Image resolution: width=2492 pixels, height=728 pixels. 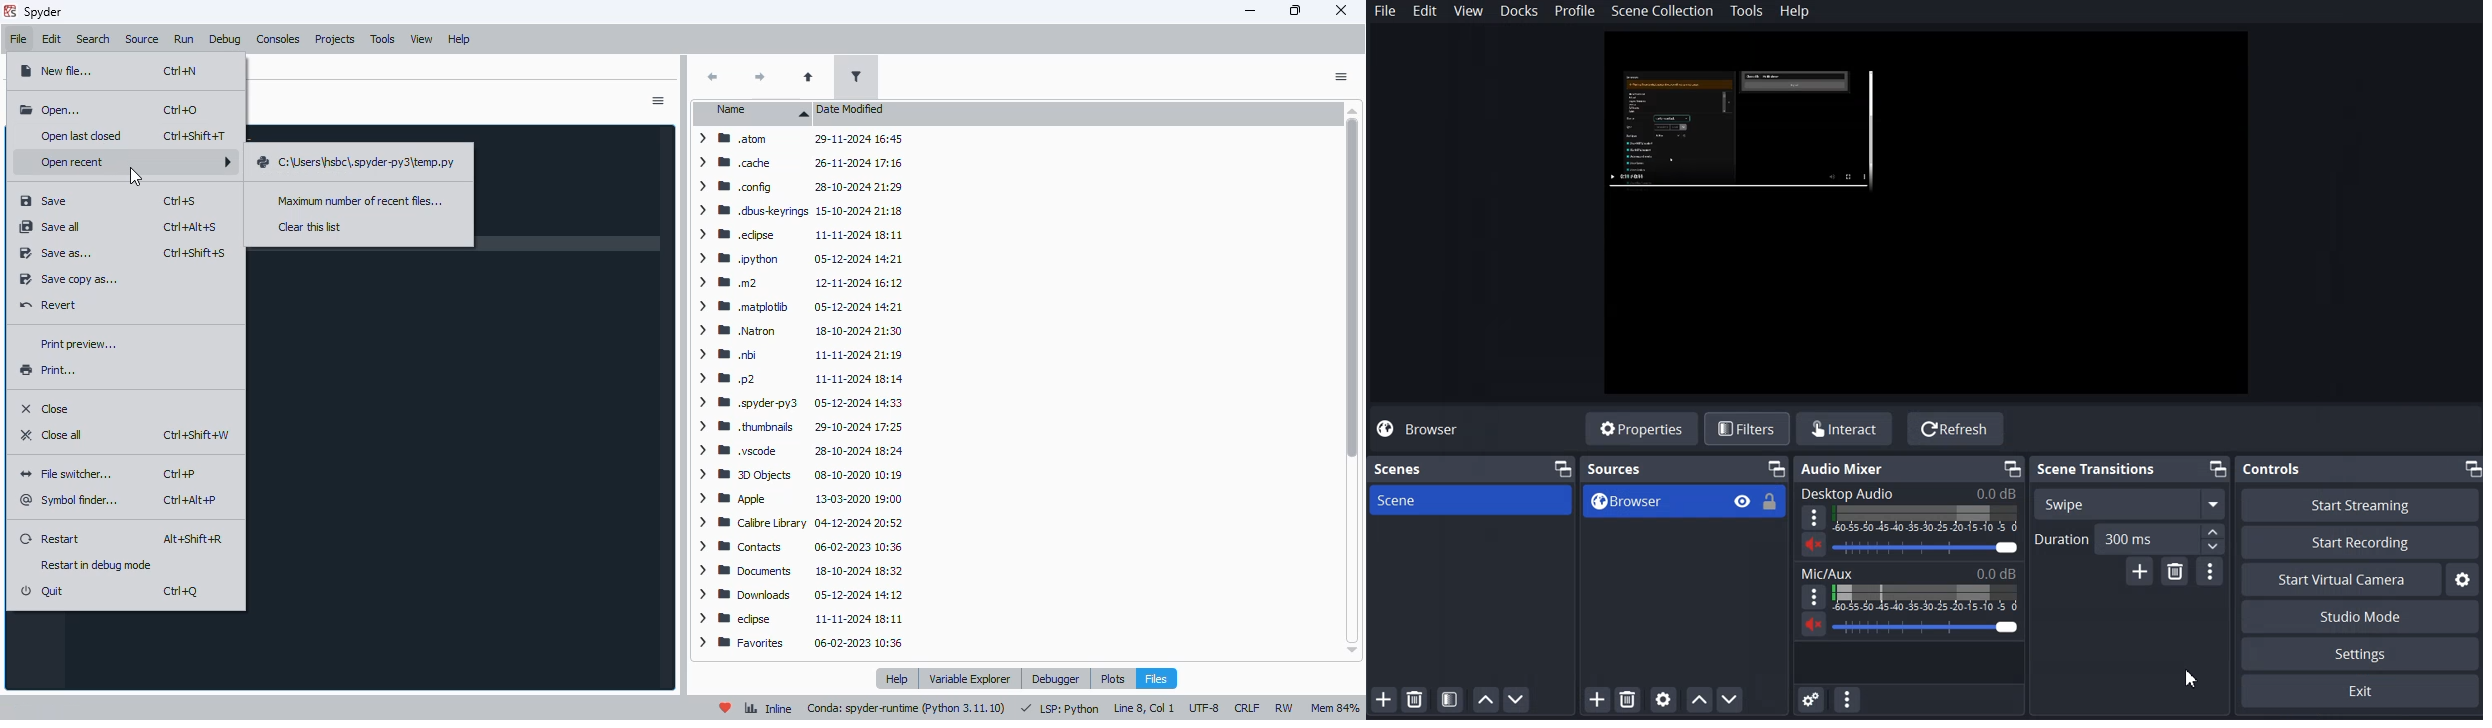 What do you see at coordinates (43, 12) in the screenshot?
I see `spyder` at bounding box center [43, 12].